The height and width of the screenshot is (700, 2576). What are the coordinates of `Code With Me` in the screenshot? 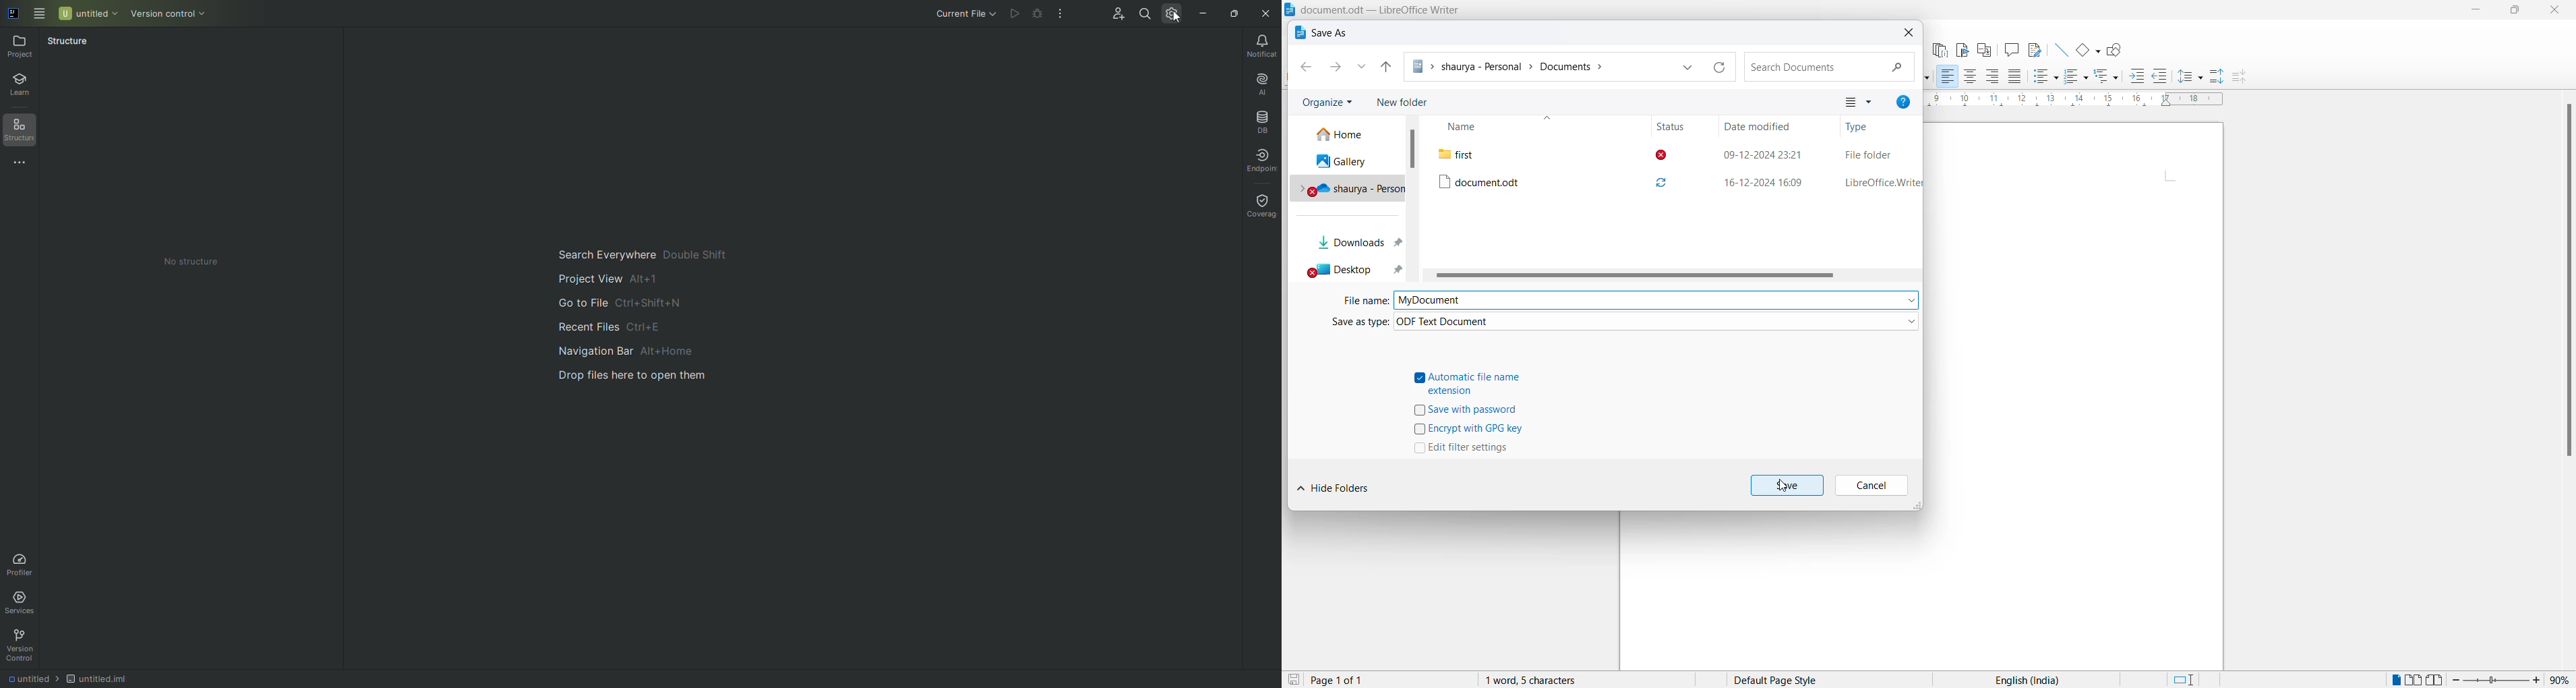 It's located at (1118, 14).